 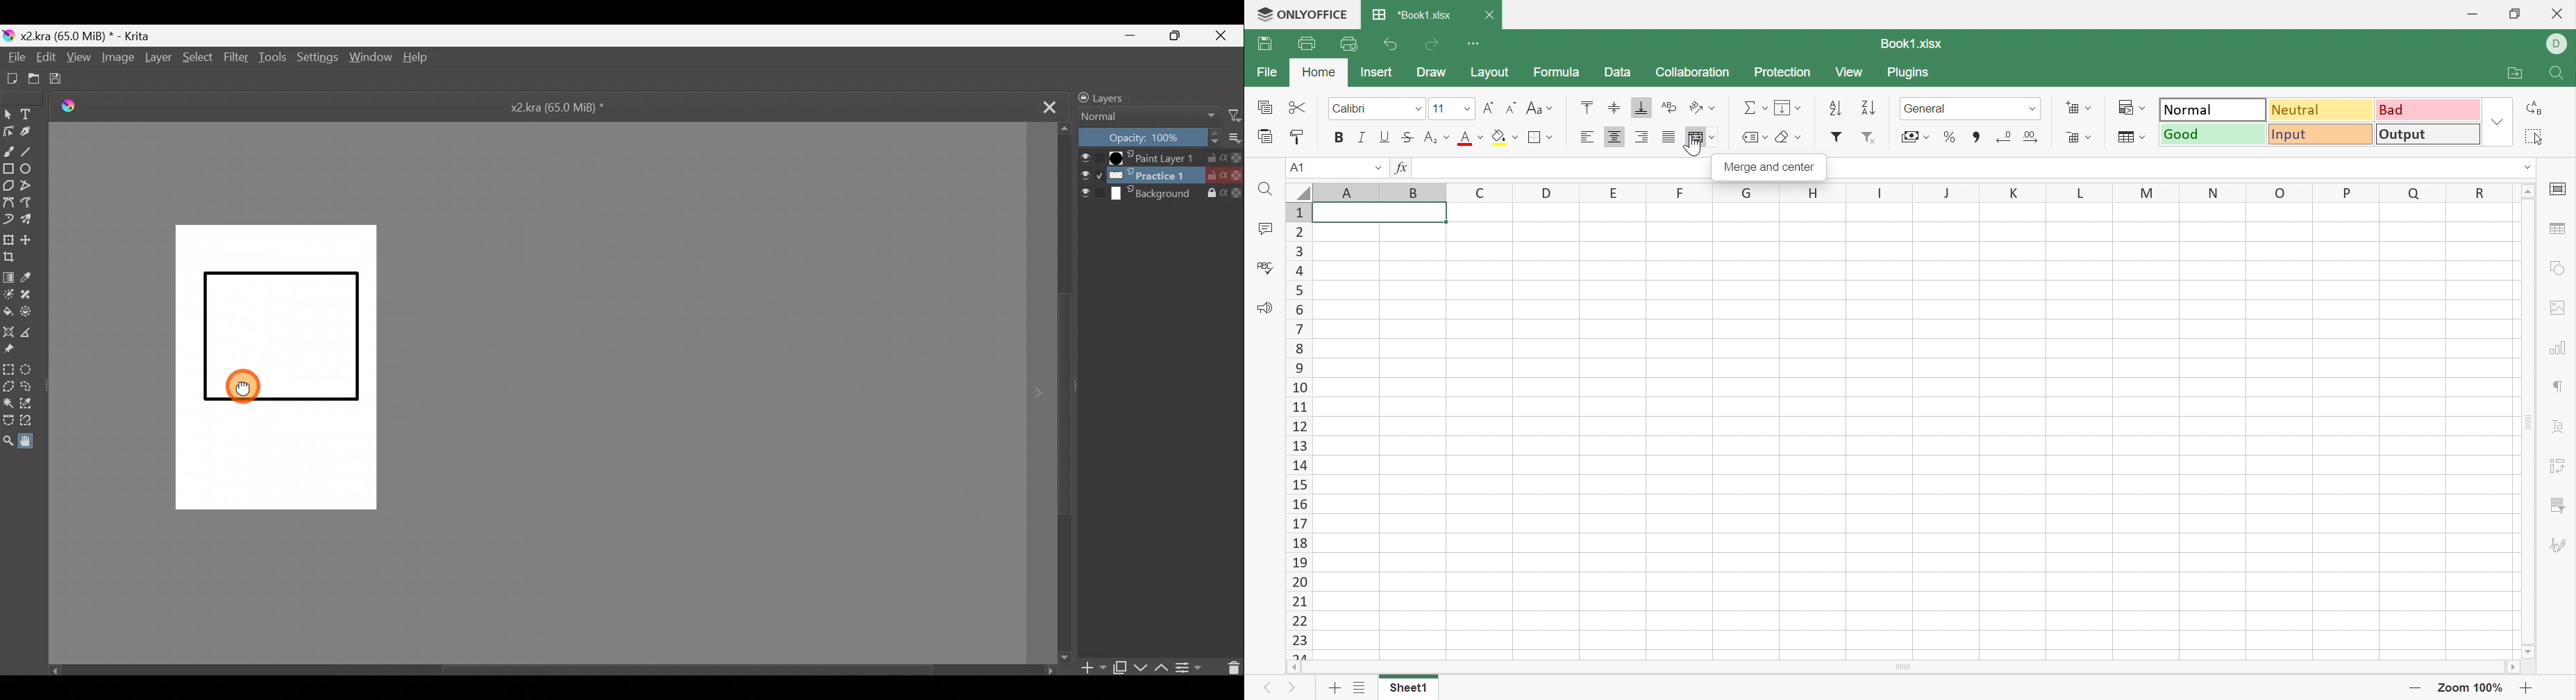 What do you see at coordinates (1618, 109) in the screenshot?
I see `Align Middle` at bounding box center [1618, 109].